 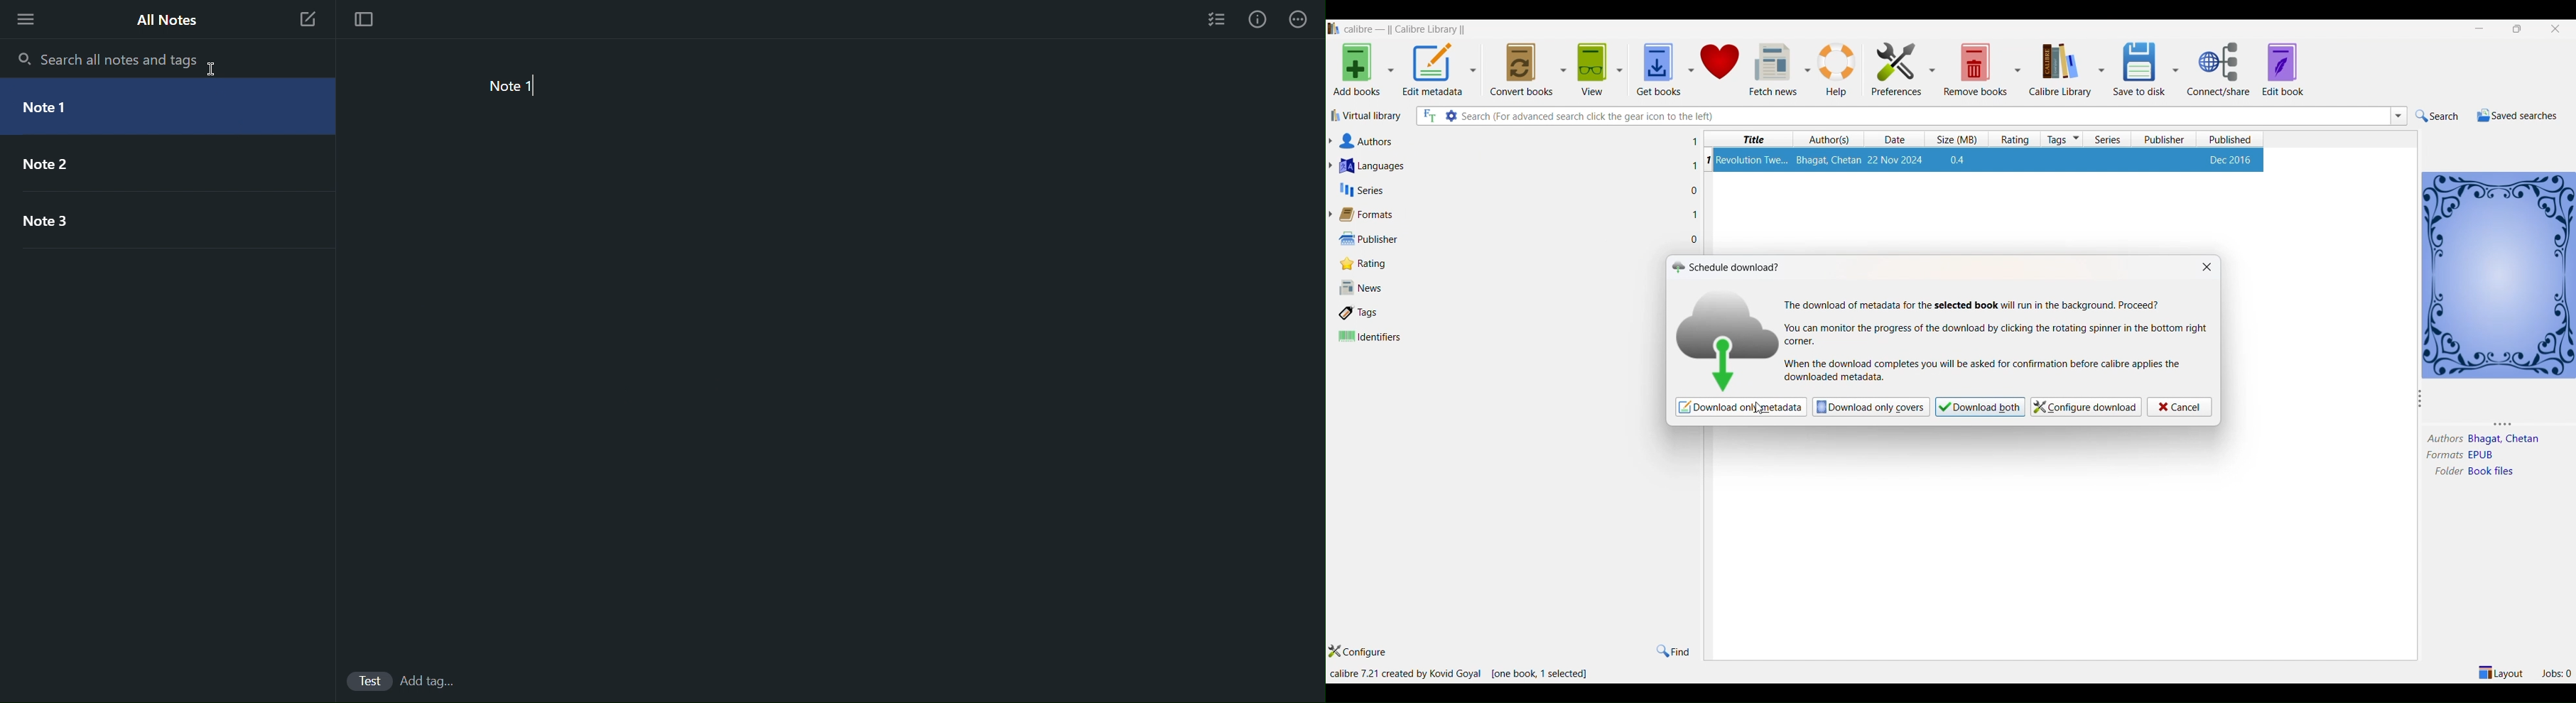 I want to click on languages, so click(x=1376, y=166).